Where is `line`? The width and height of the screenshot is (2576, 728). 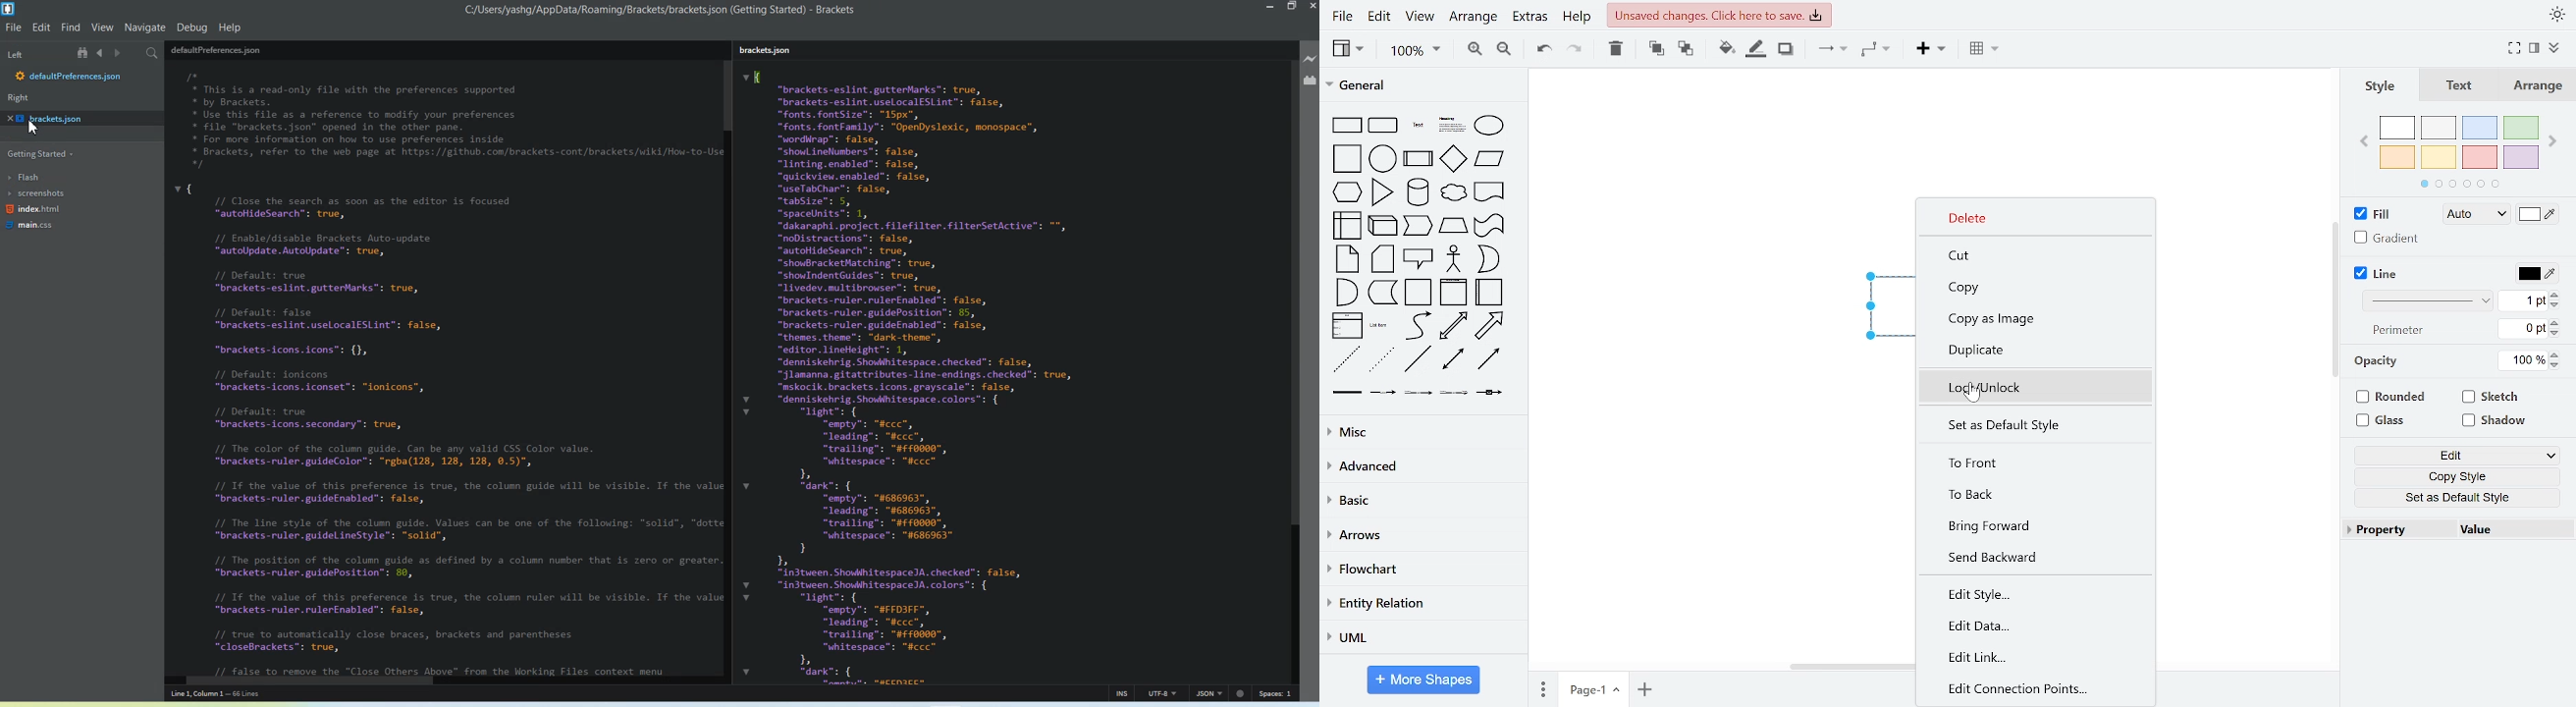
line is located at coordinates (1418, 358).